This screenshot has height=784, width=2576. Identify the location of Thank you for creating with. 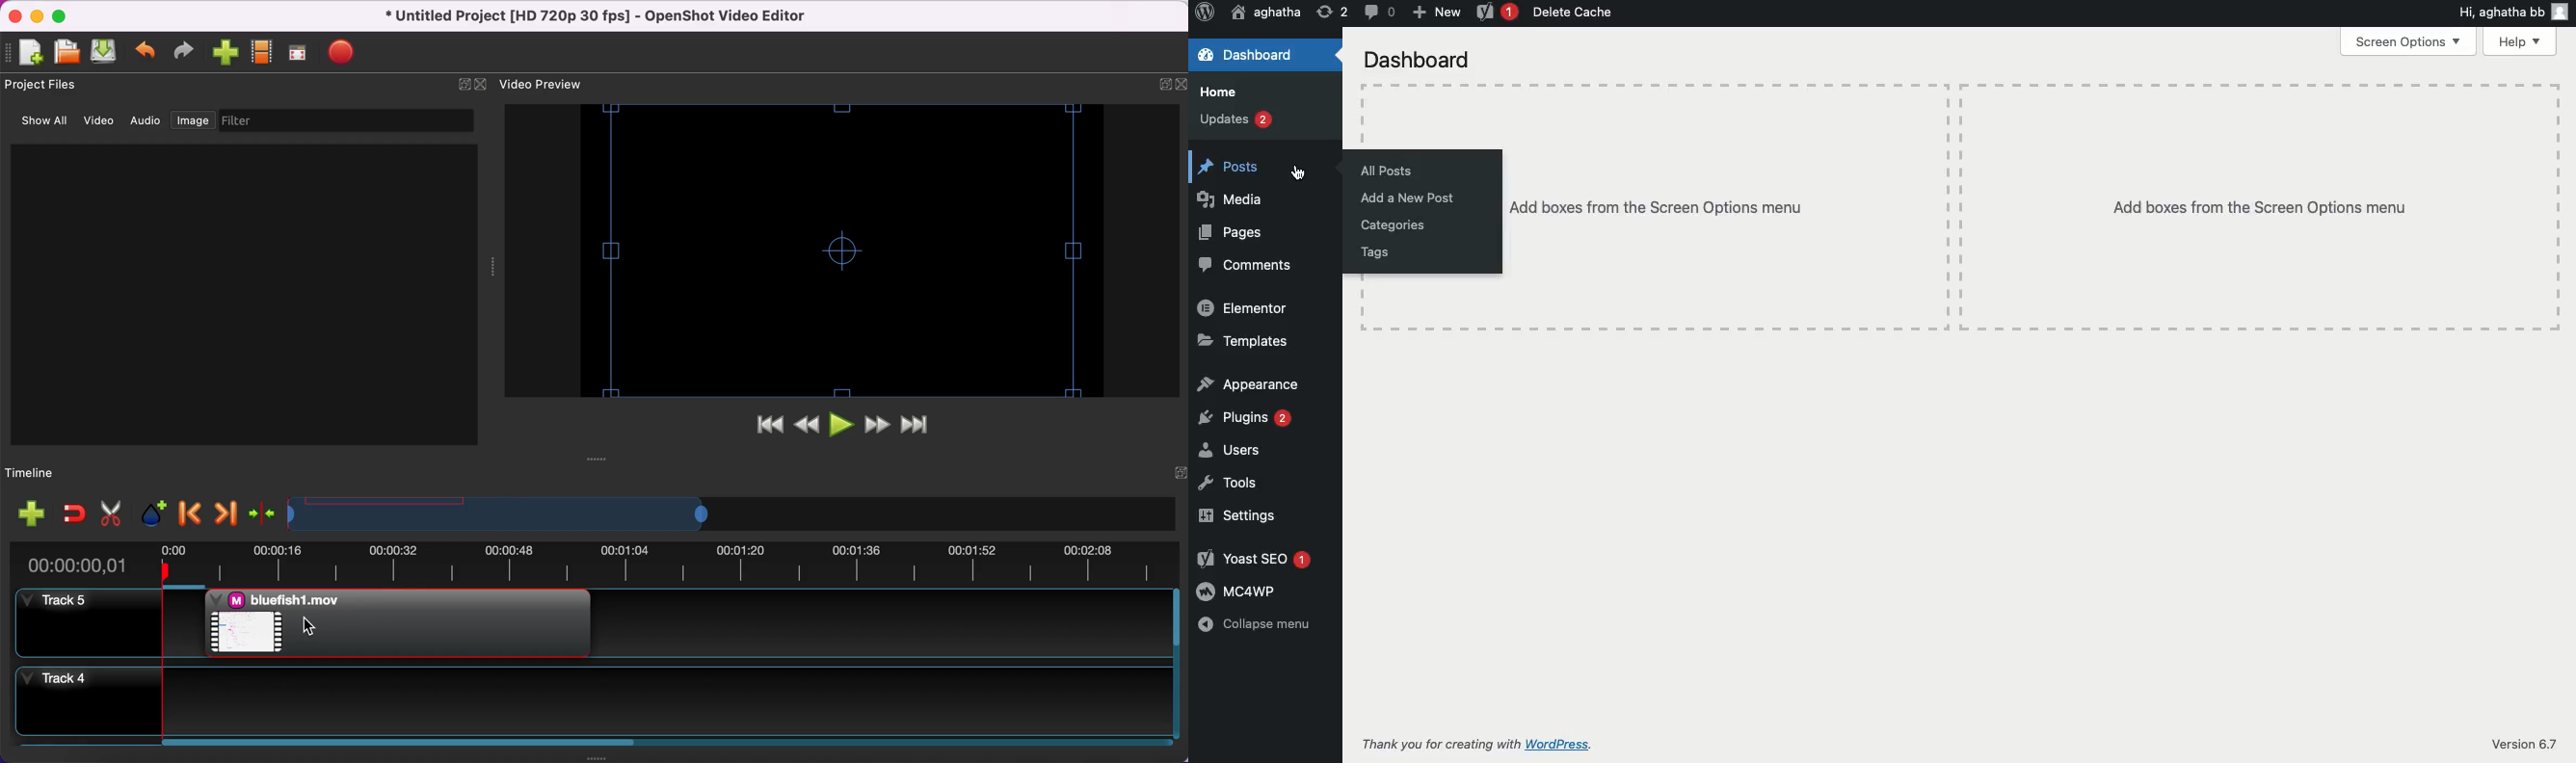
(1442, 745).